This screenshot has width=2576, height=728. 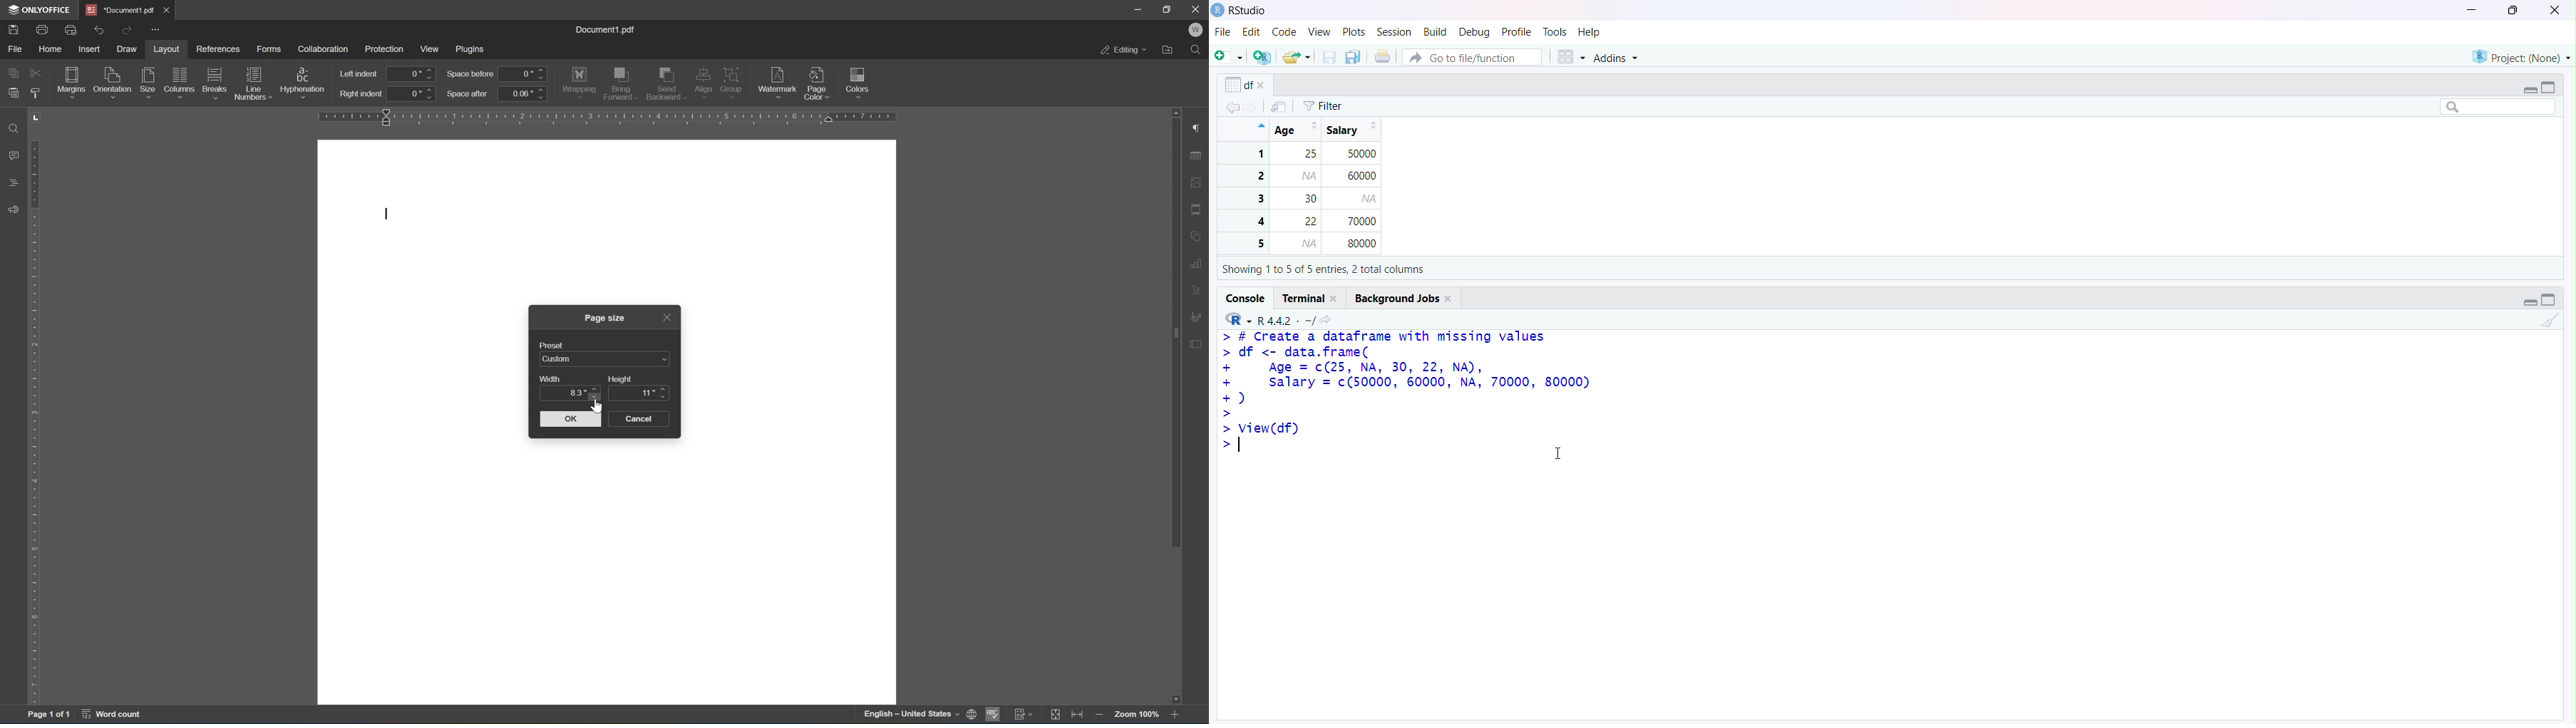 What do you see at coordinates (130, 49) in the screenshot?
I see `draw` at bounding box center [130, 49].